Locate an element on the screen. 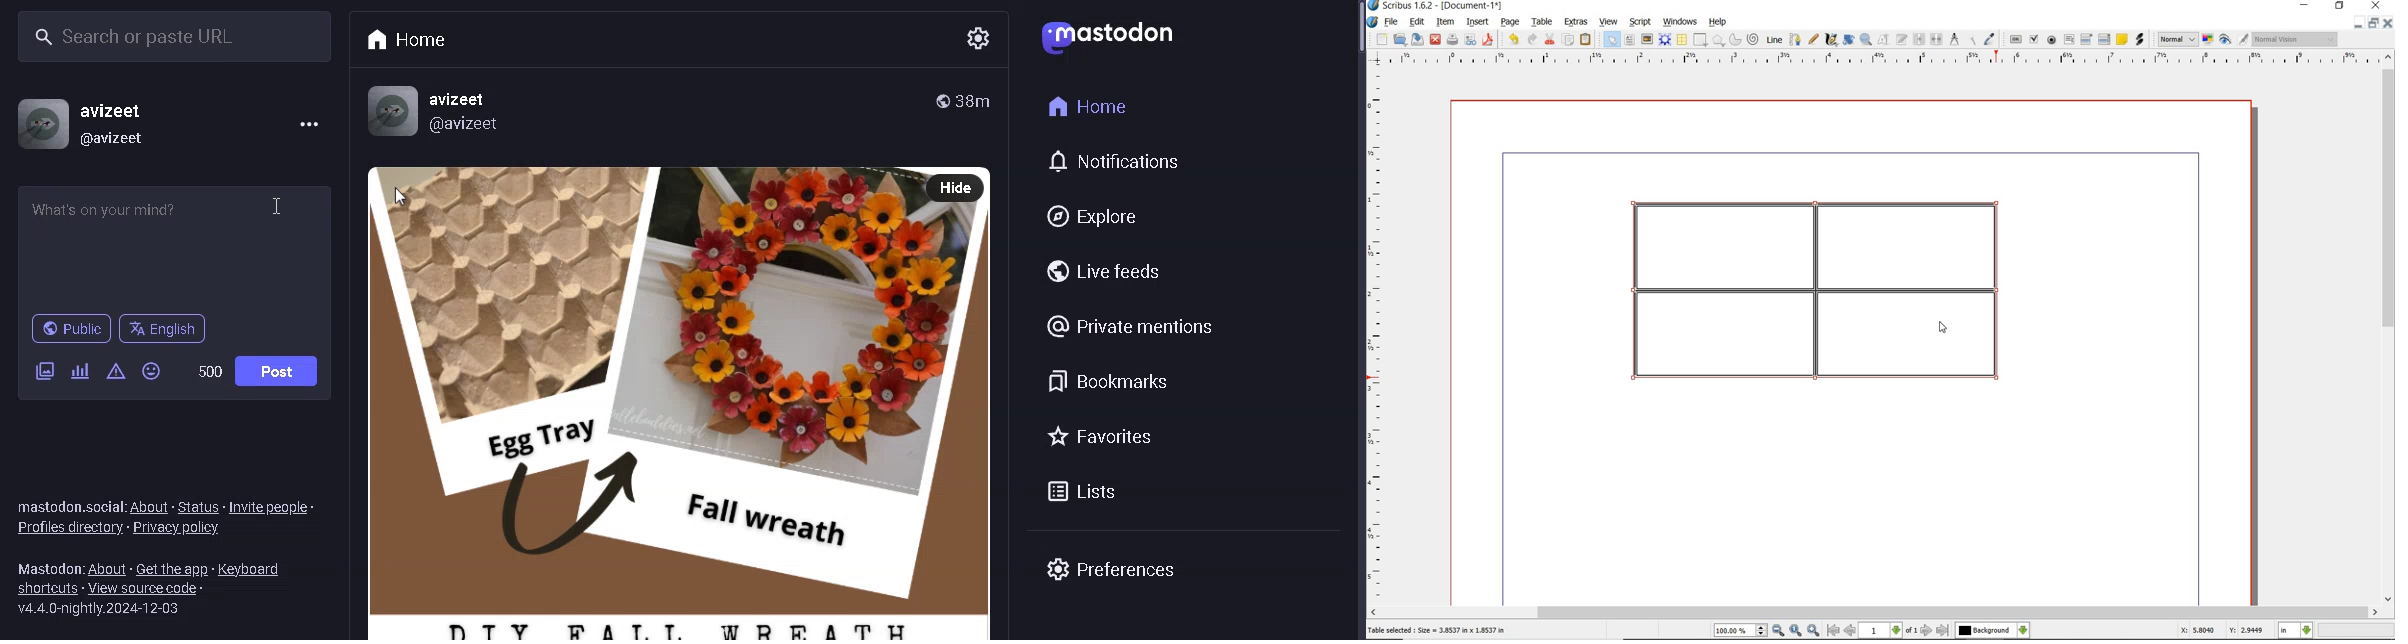 The width and height of the screenshot is (2408, 644). keyboards is located at coordinates (256, 573).